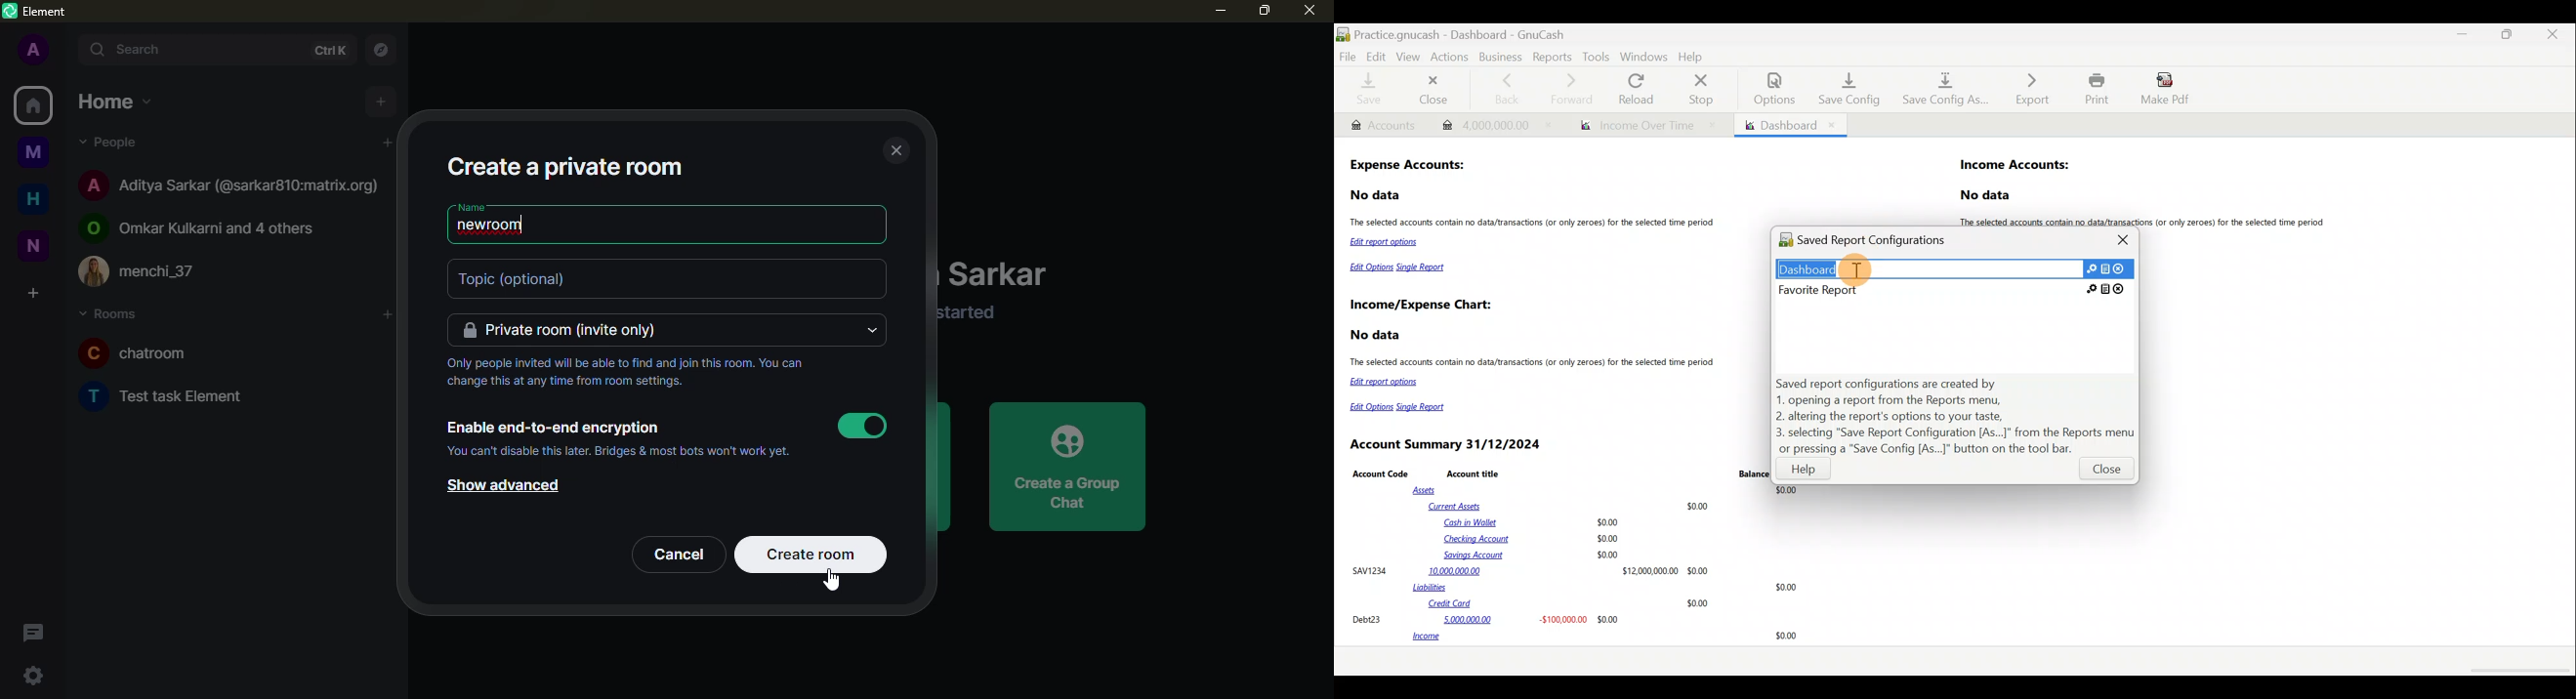 The width and height of the screenshot is (2576, 700). I want to click on home, so click(33, 104).